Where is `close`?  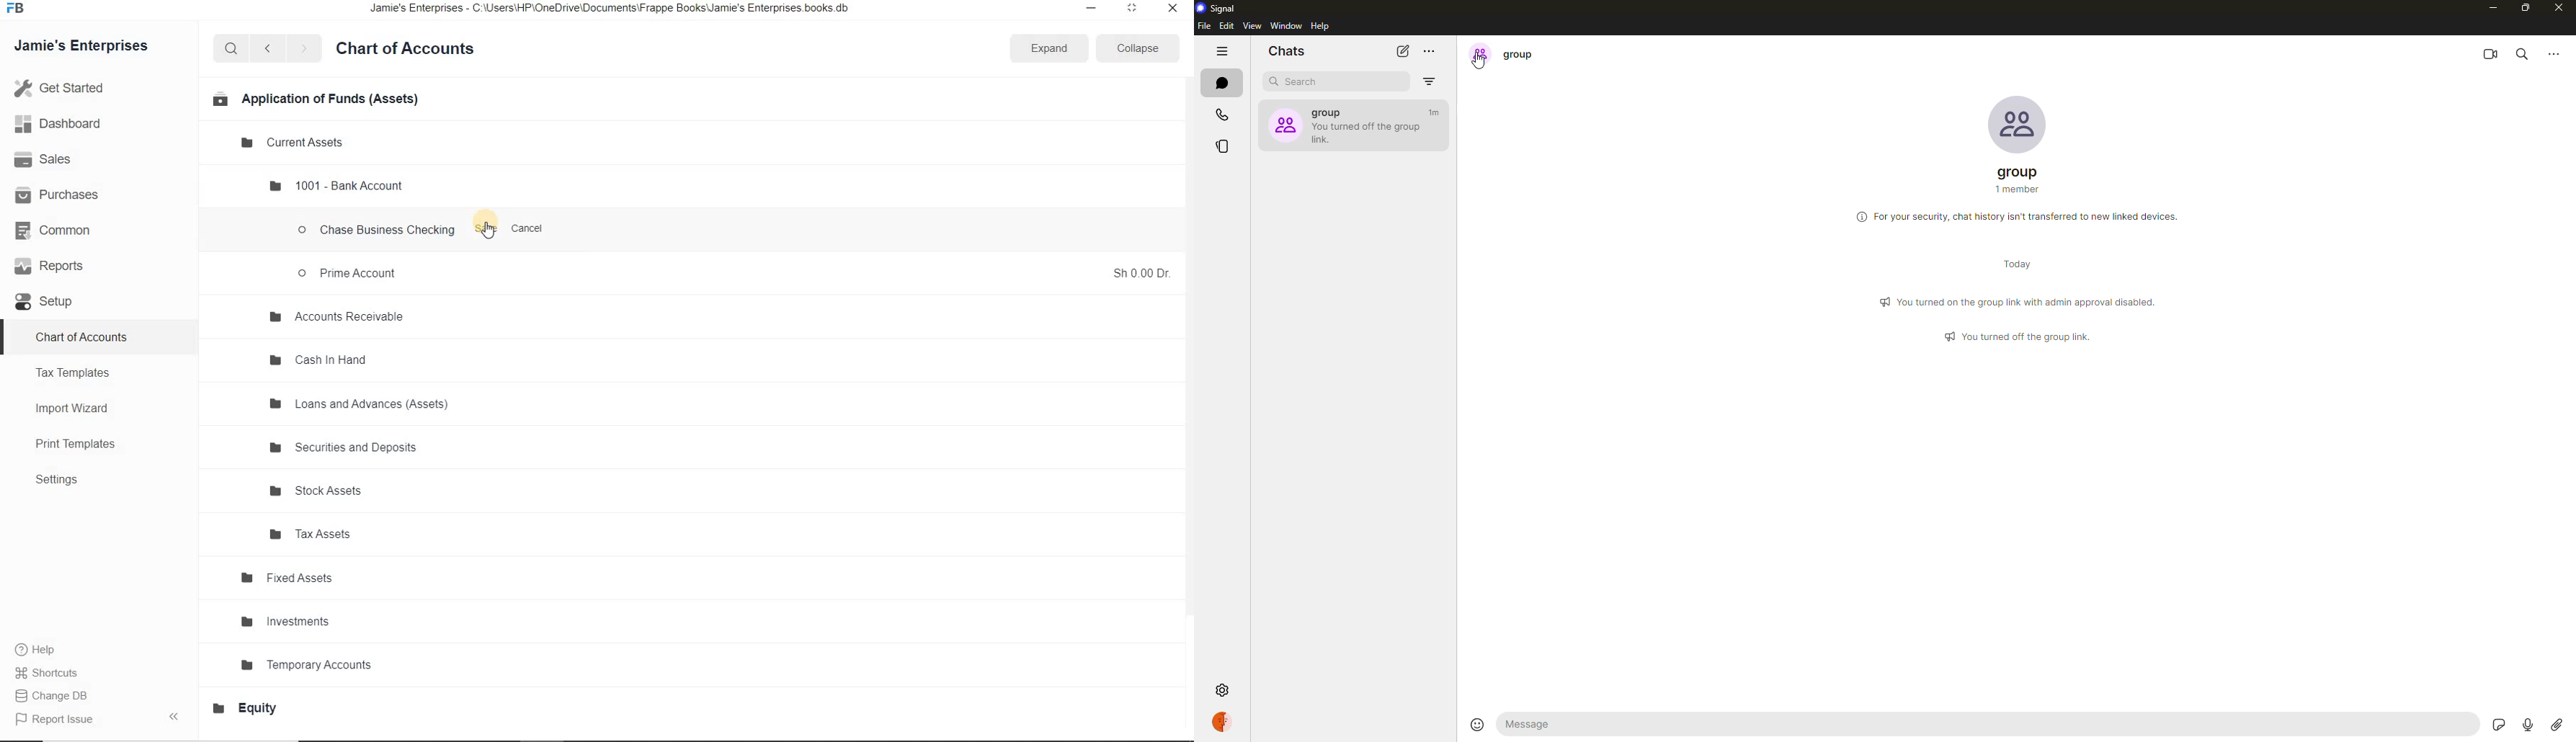 close is located at coordinates (2561, 9).